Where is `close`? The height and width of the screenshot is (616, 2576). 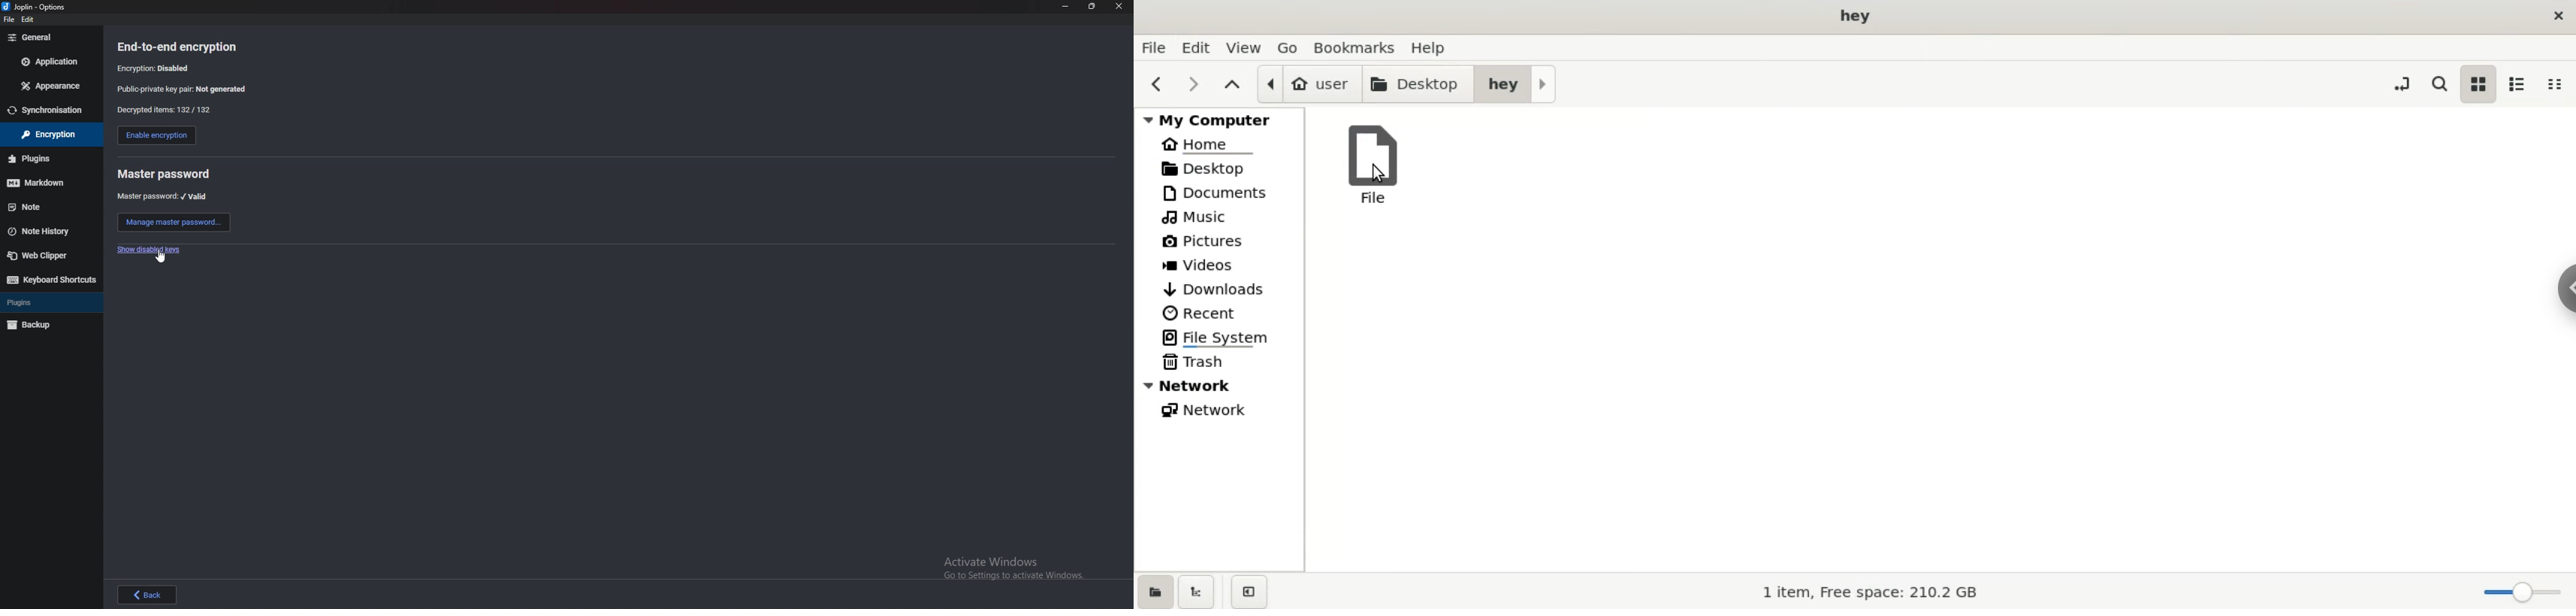
close is located at coordinates (2550, 17).